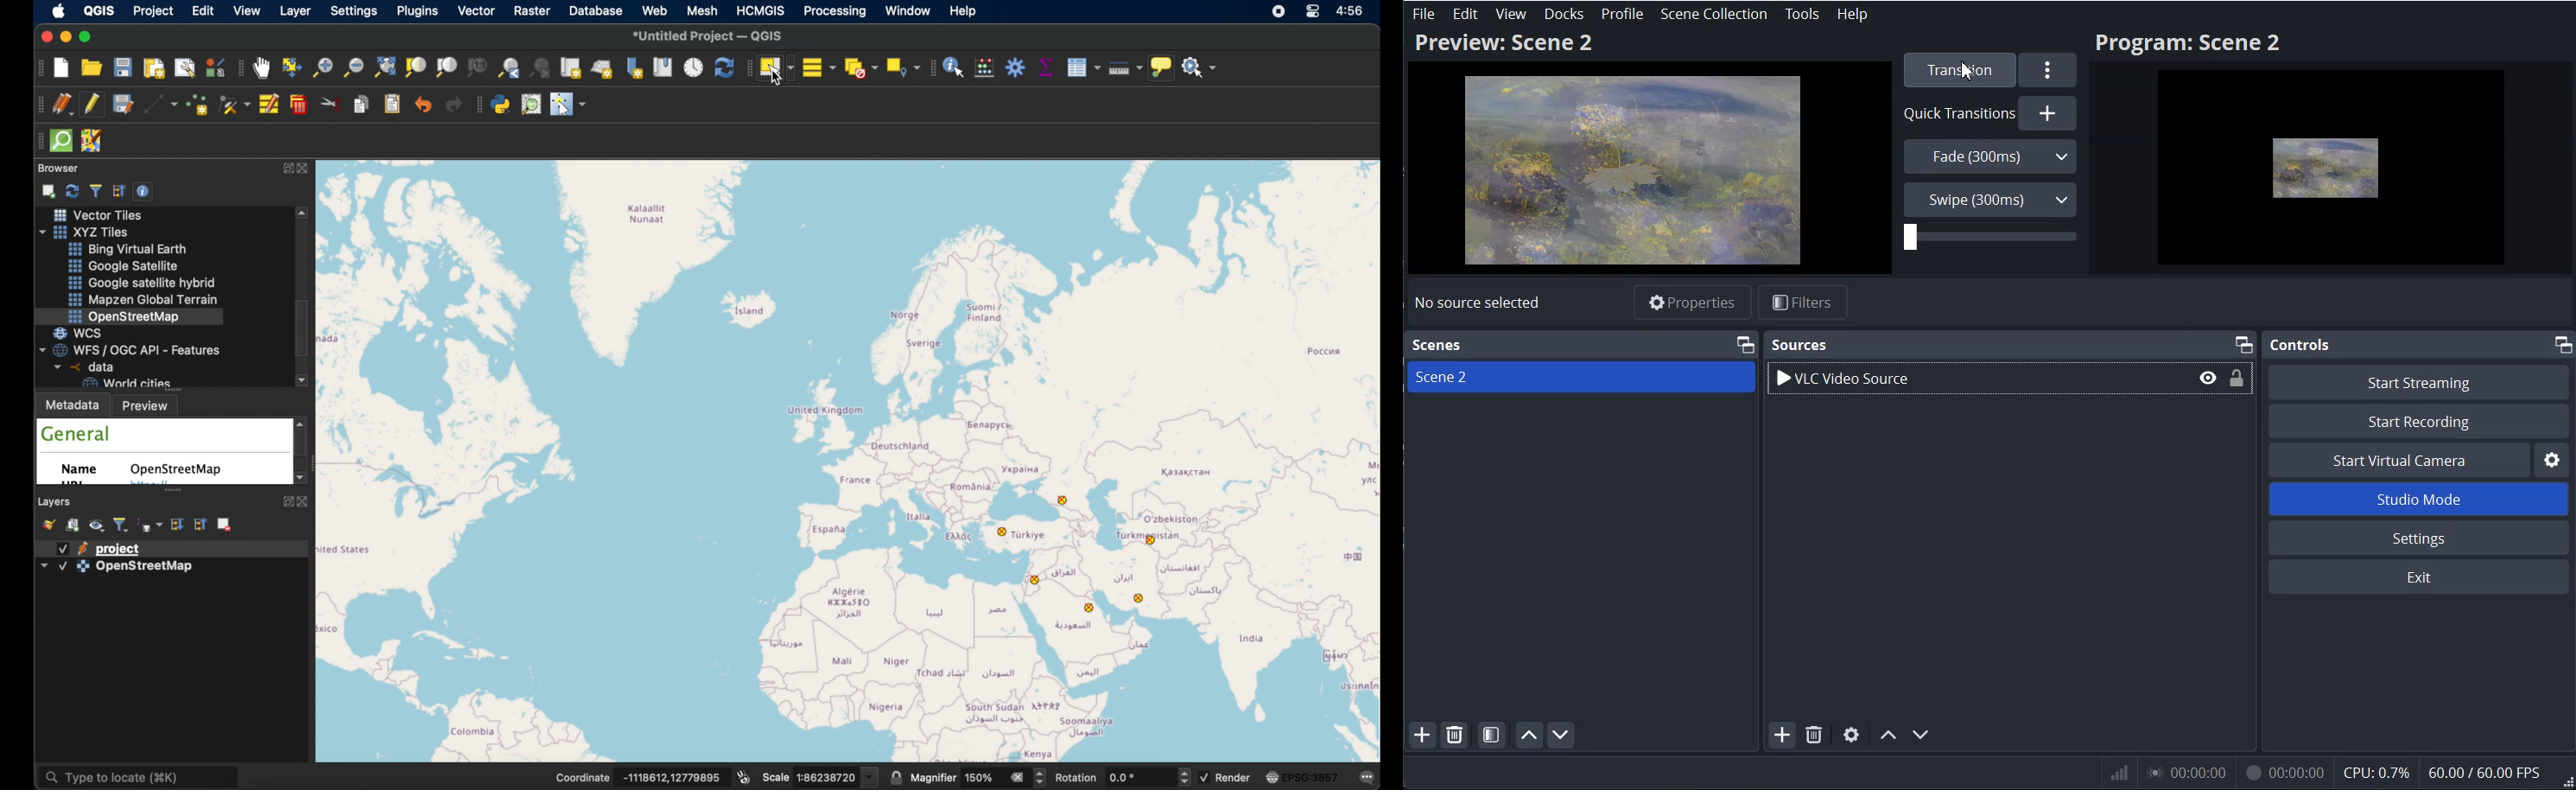  I want to click on pan map to selection, so click(292, 67).